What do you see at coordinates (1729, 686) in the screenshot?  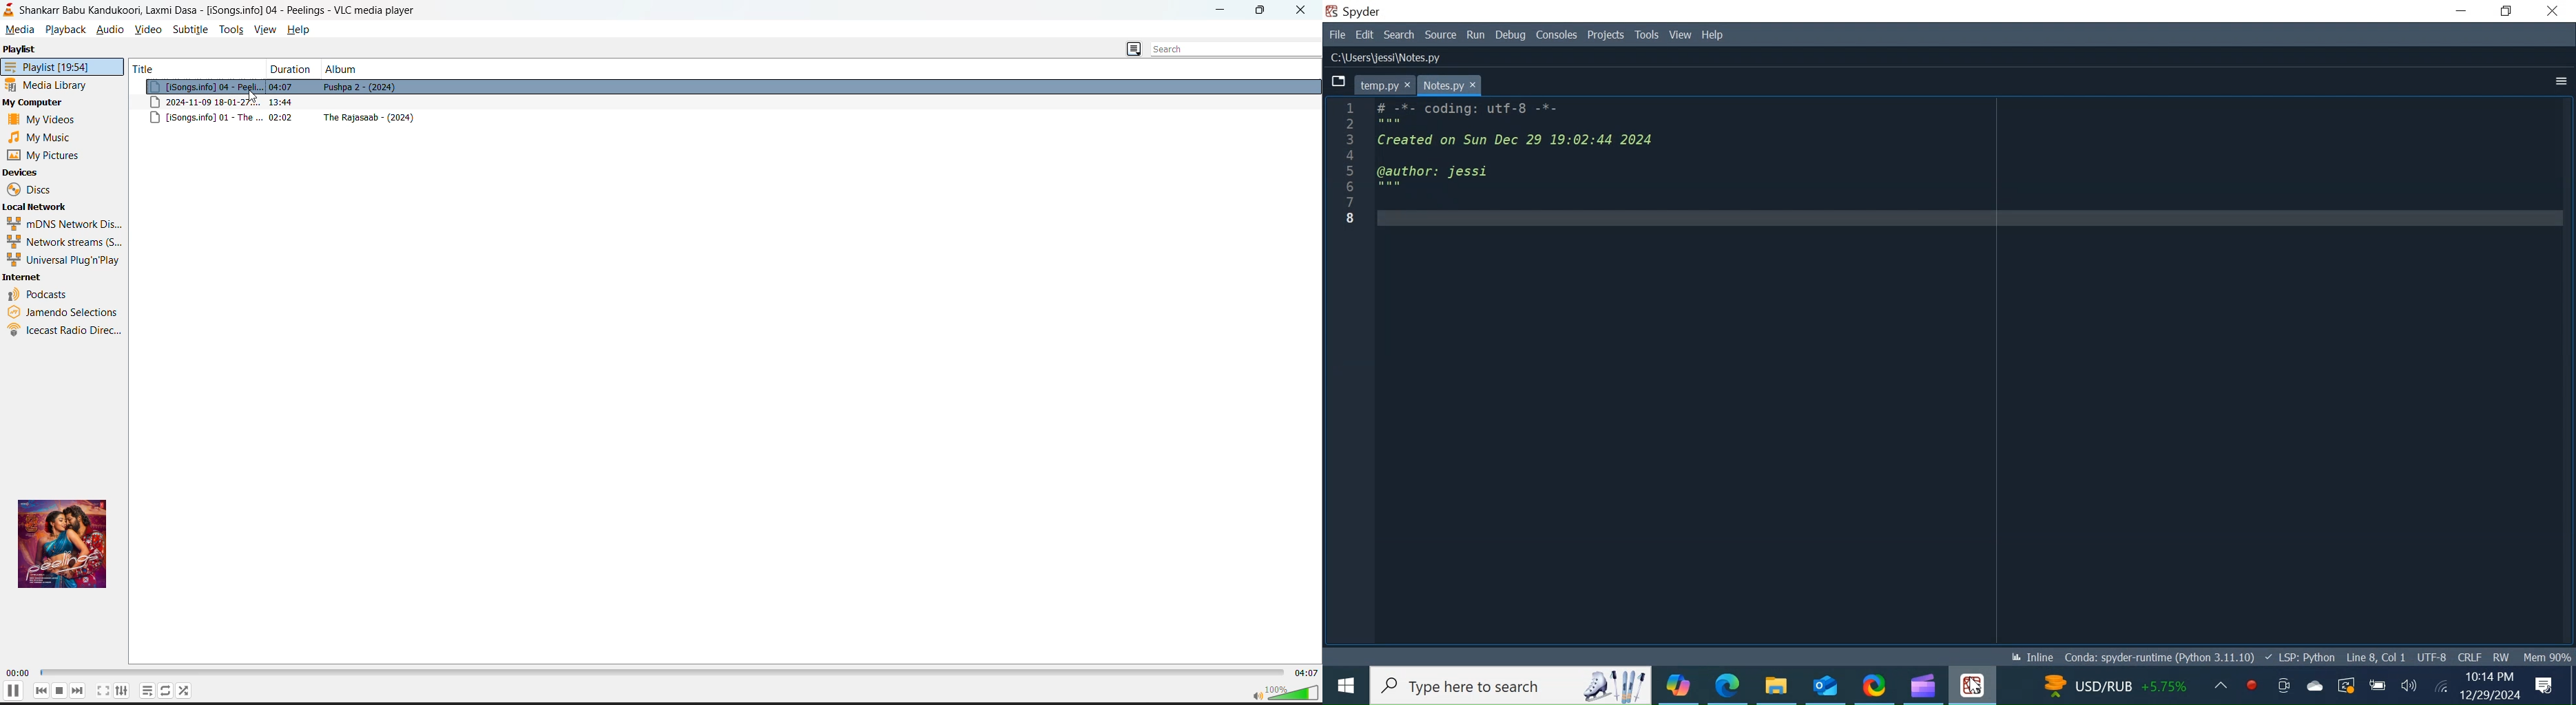 I see `Microsoft Edge` at bounding box center [1729, 686].